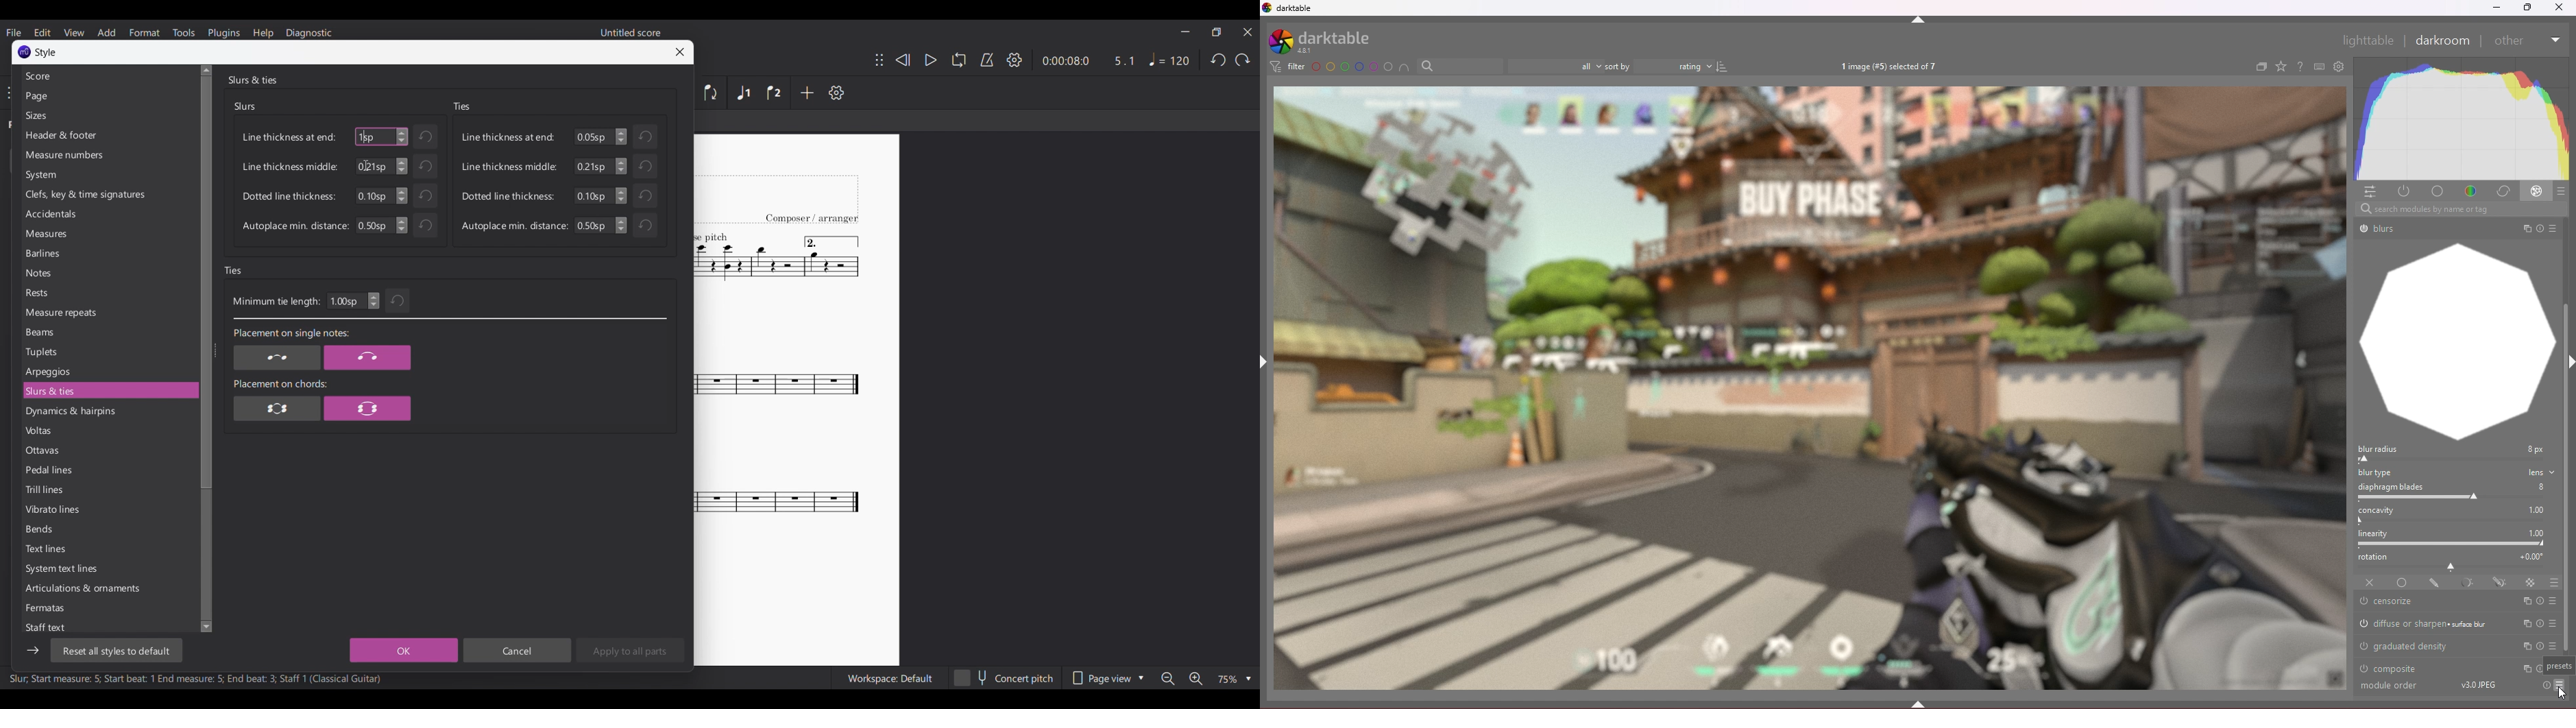 Image resolution: width=2576 pixels, height=728 pixels. What do you see at coordinates (631, 32) in the screenshot?
I see `Untitled score` at bounding box center [631, 32].